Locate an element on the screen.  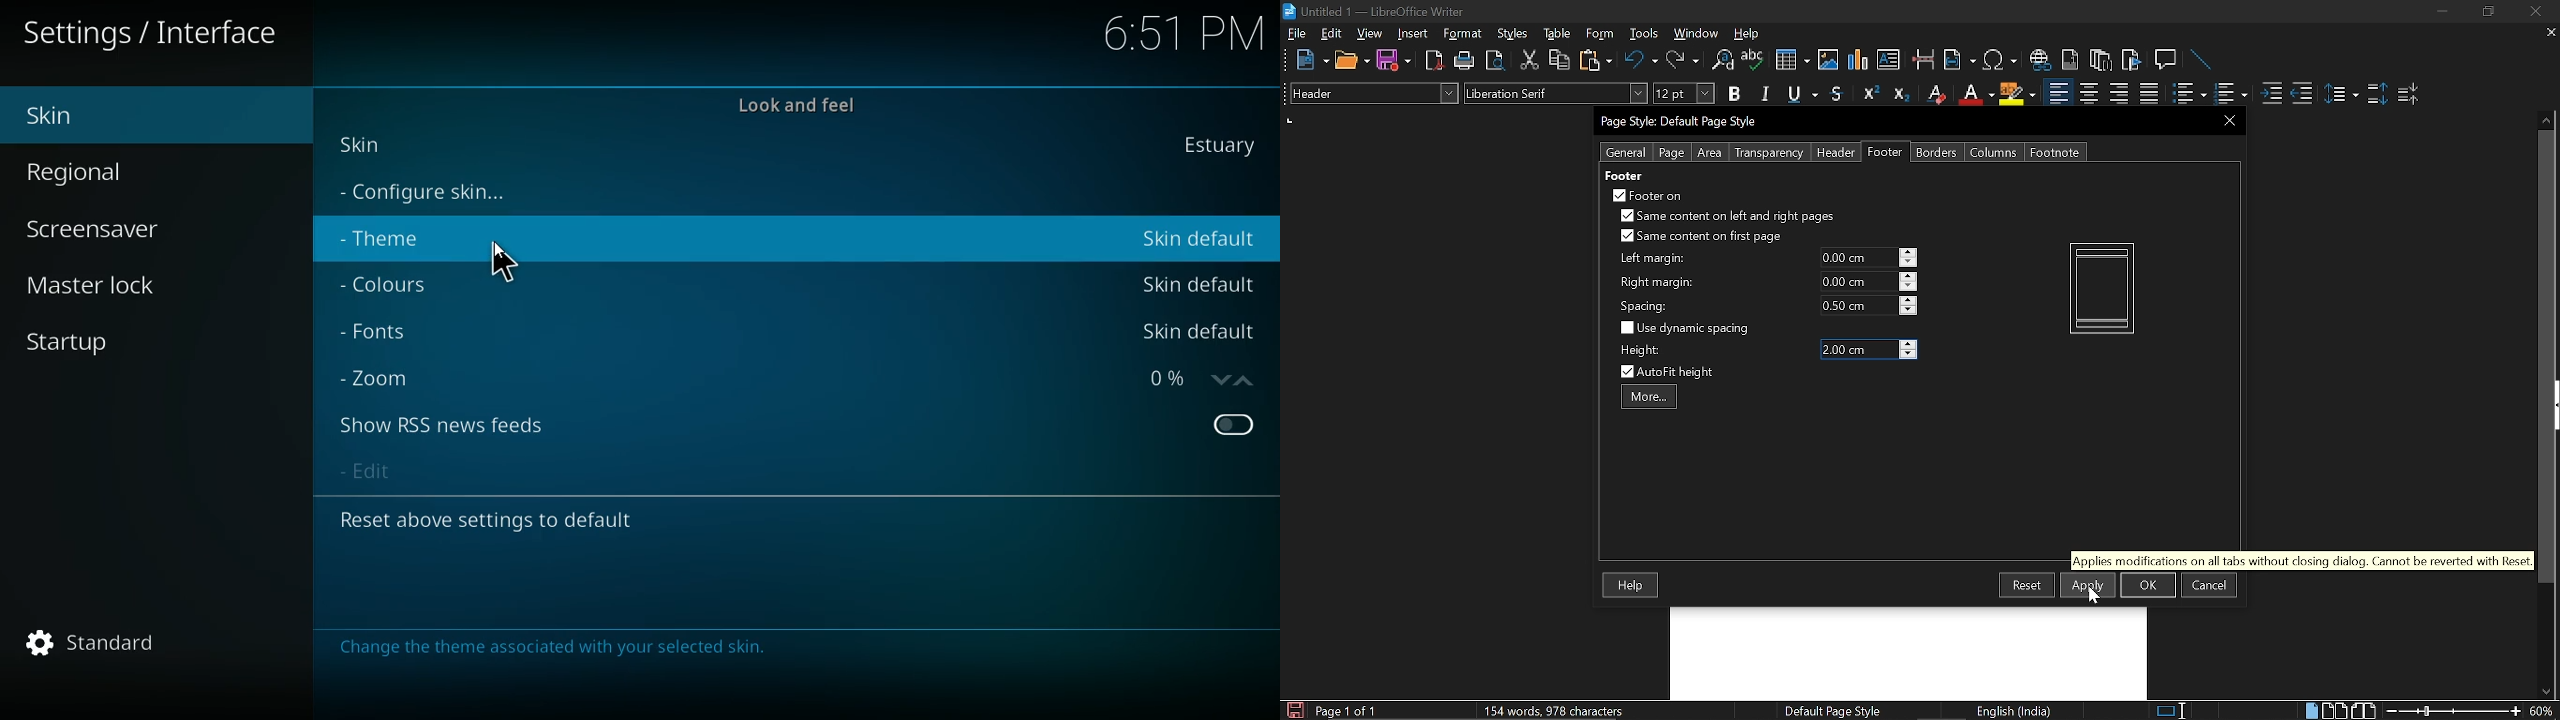
Decrease height is located at coordinates (1908, 355).